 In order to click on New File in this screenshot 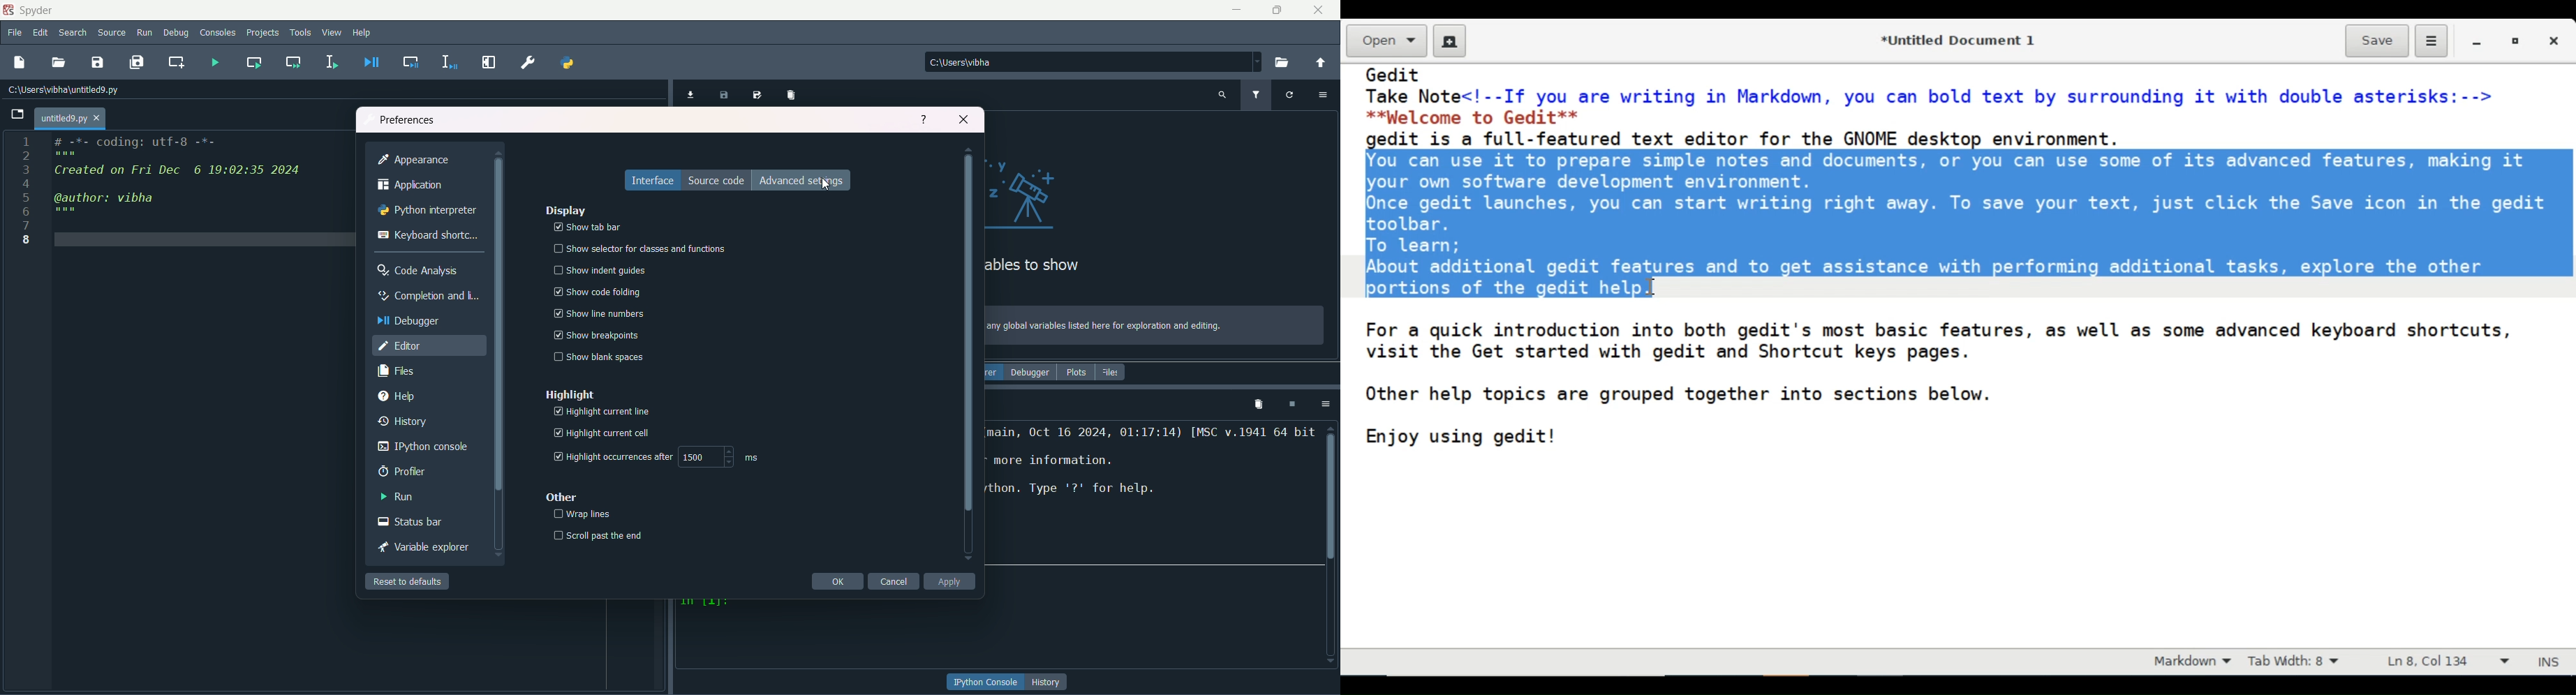, I will do `click(1450, 41)`.